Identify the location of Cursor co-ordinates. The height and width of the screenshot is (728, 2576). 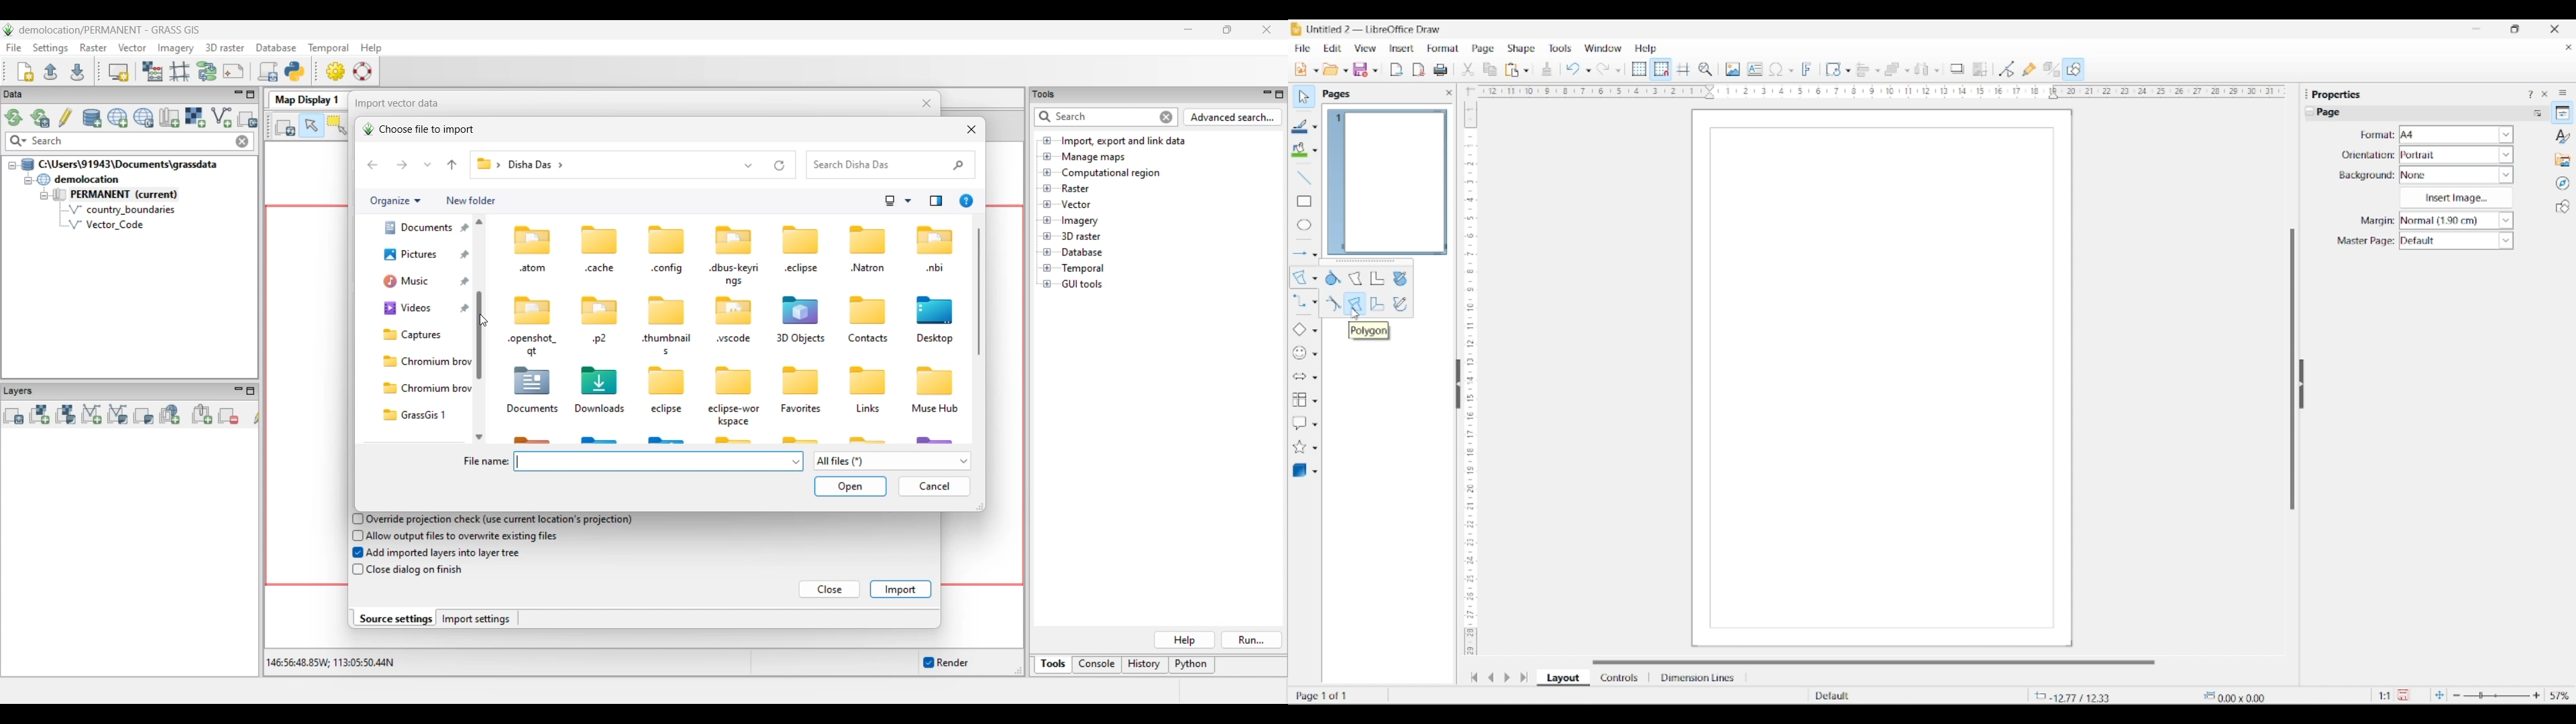
(2076, 696).